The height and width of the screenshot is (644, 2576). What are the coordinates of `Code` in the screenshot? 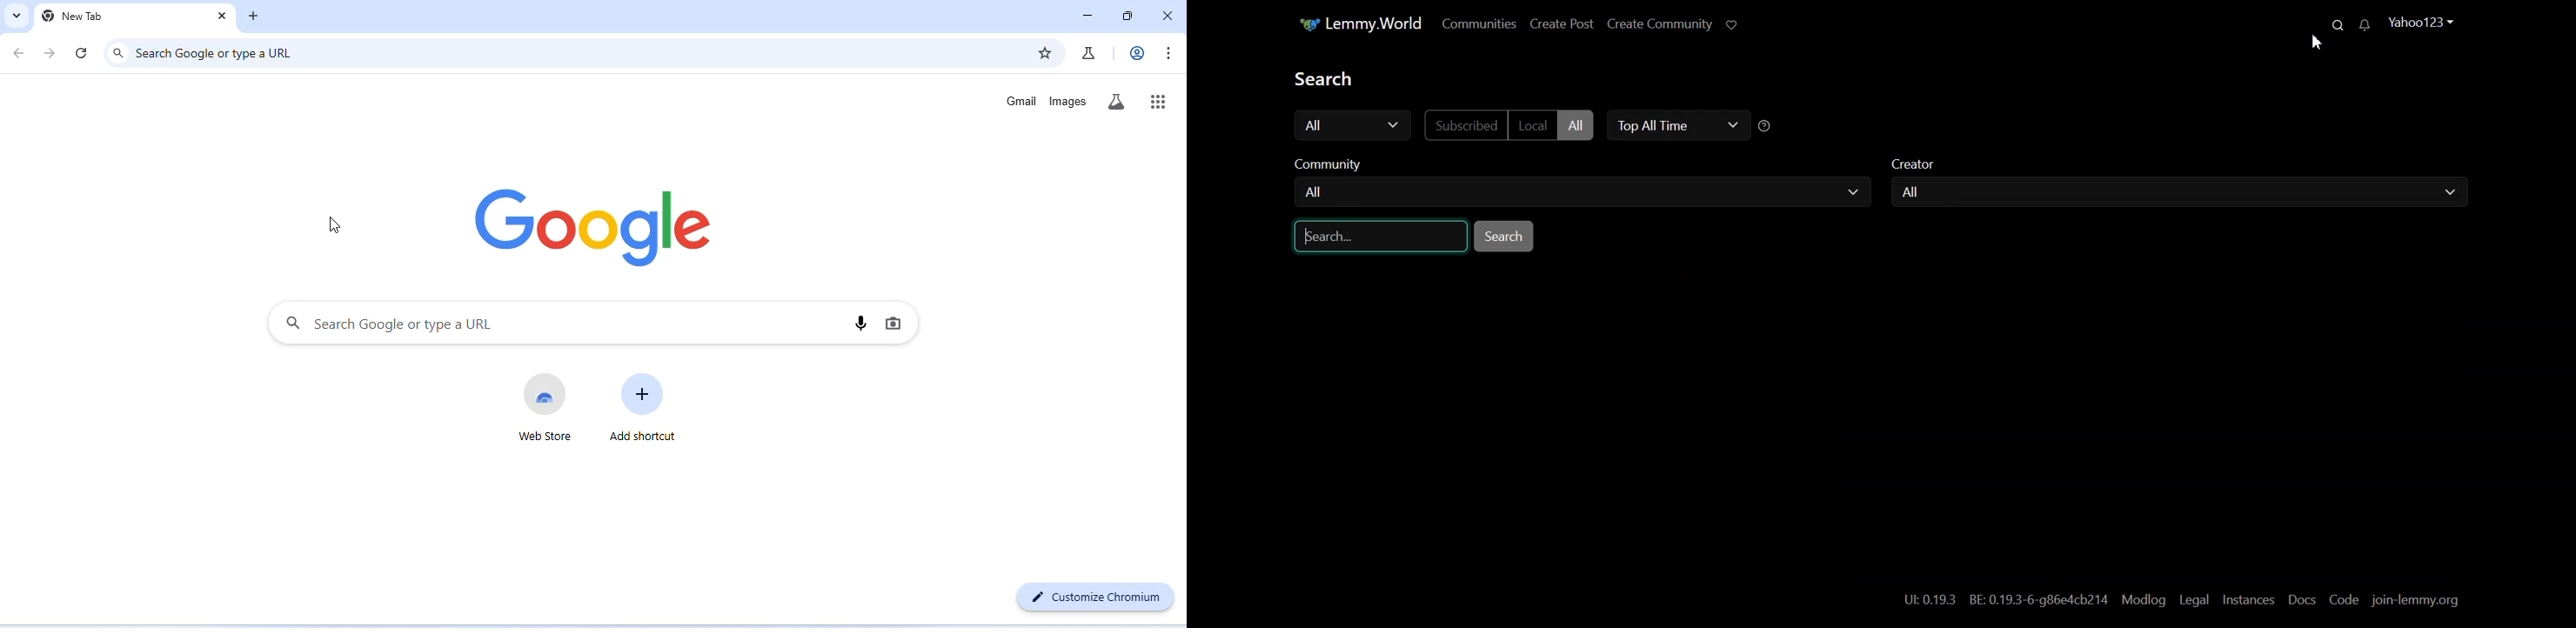 It's located at (2343, 598).